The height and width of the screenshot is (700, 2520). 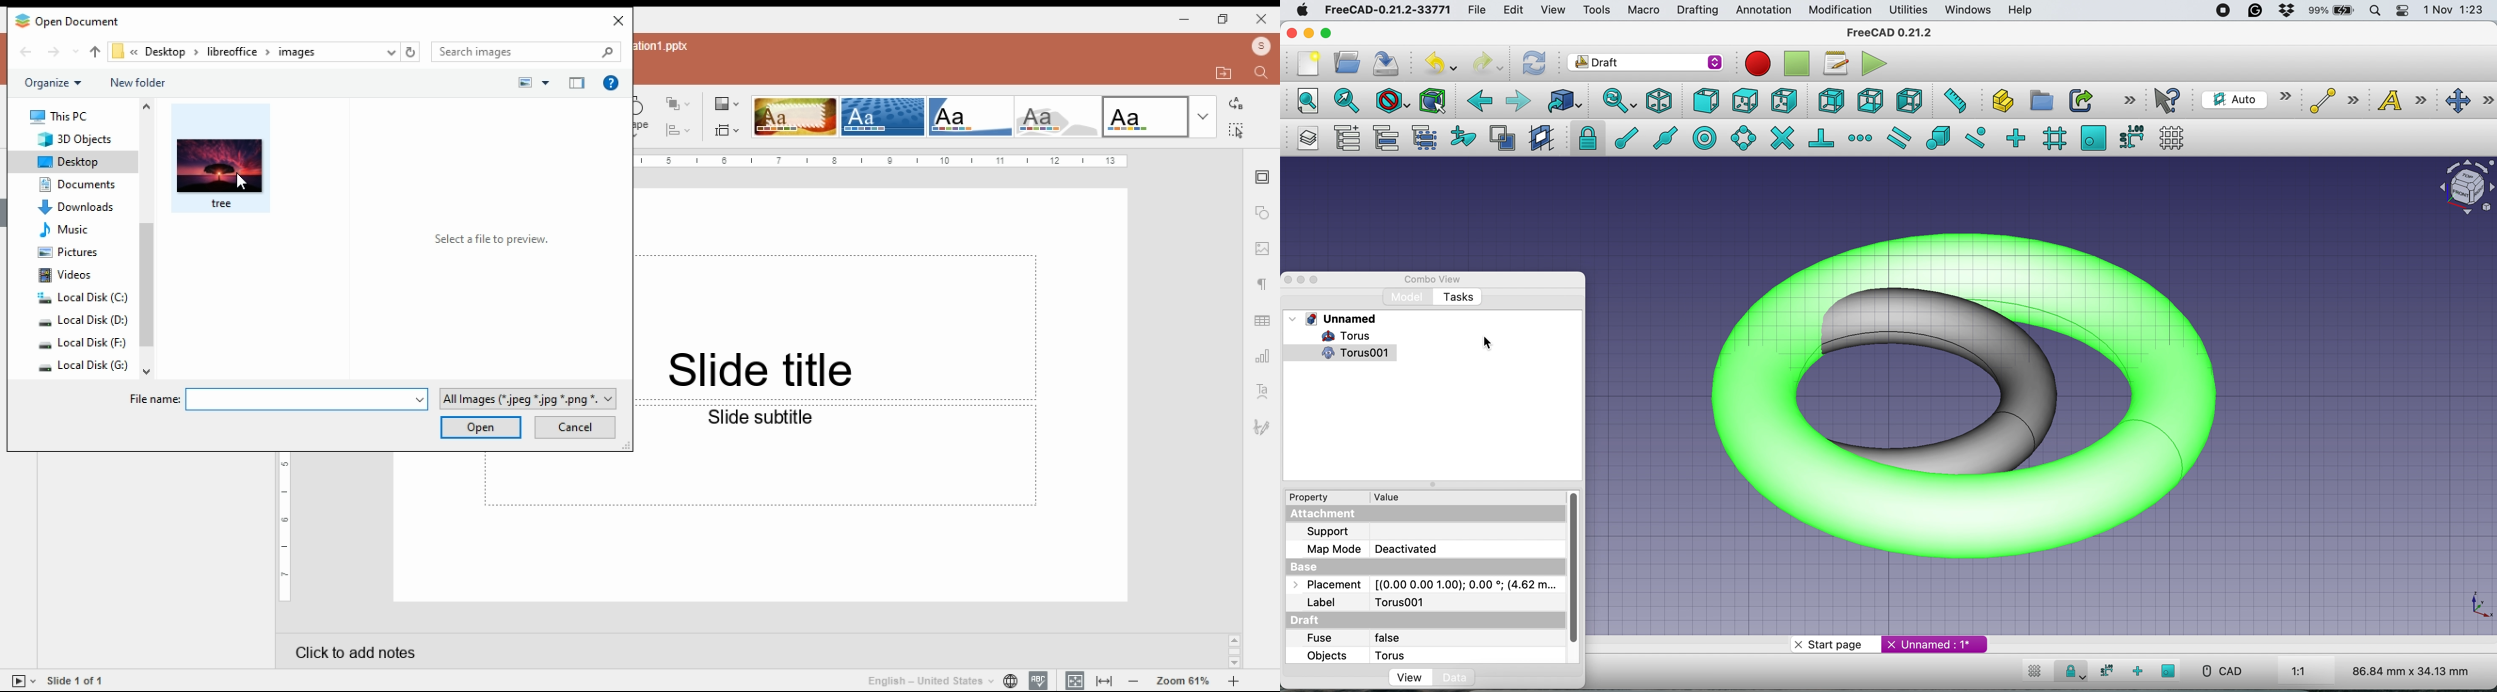 I want to click on downloads, so click(x=74, y=205).